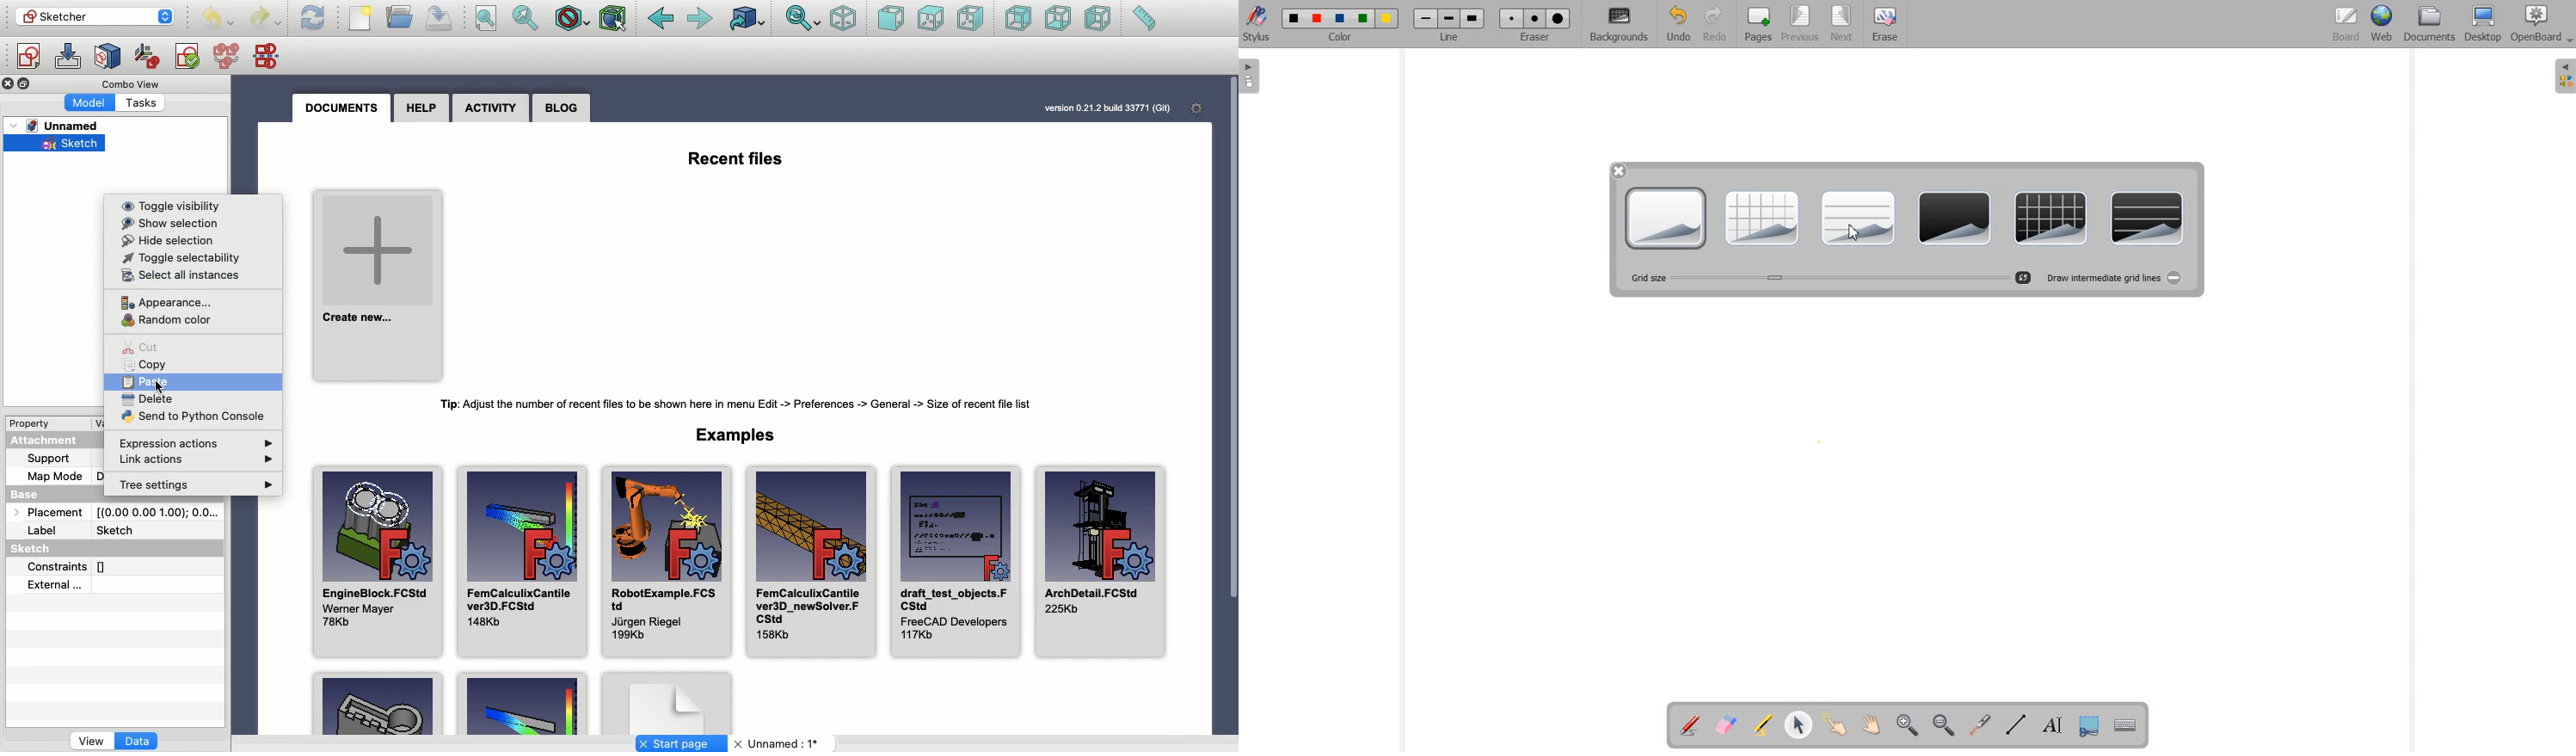 This screenshot has height=756, width=2576. Describe the element at coordinates (158, 204) in the screenshot. I see `Toggle visibility` at that location.